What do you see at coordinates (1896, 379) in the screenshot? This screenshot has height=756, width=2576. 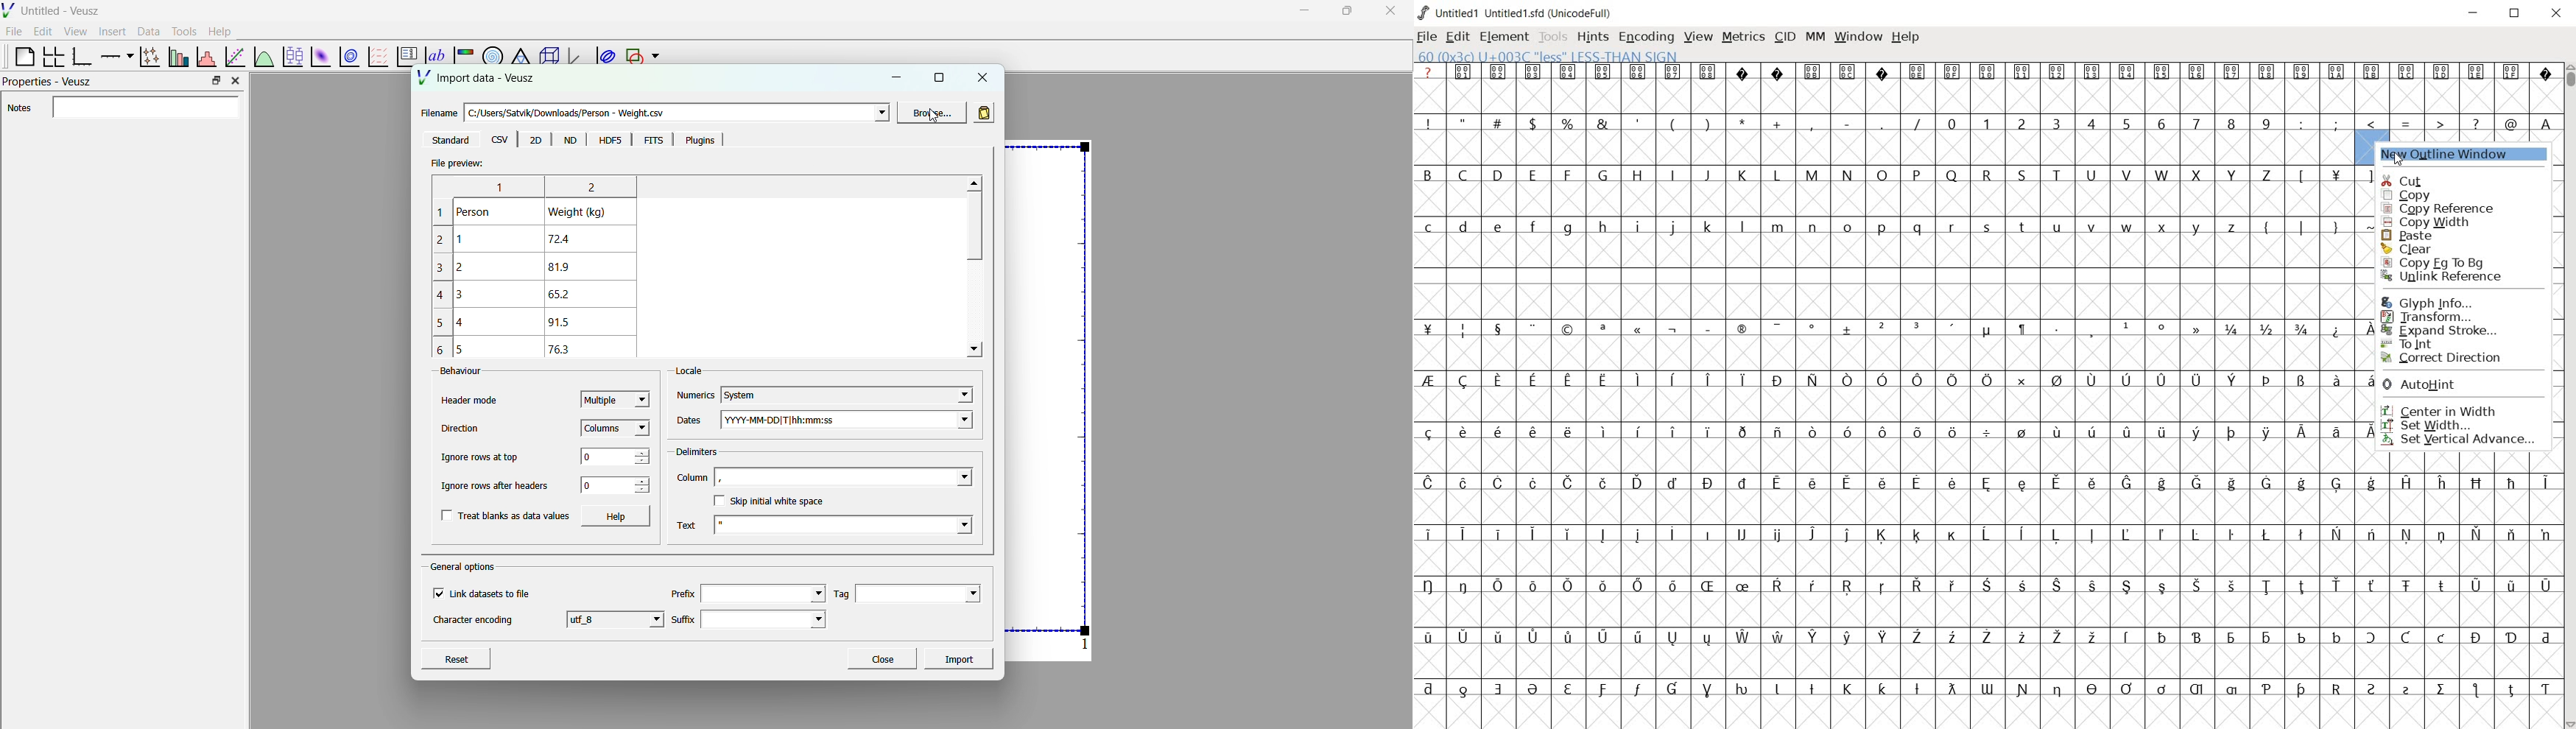 I see `special letters` at bounding box center [1896, 379].